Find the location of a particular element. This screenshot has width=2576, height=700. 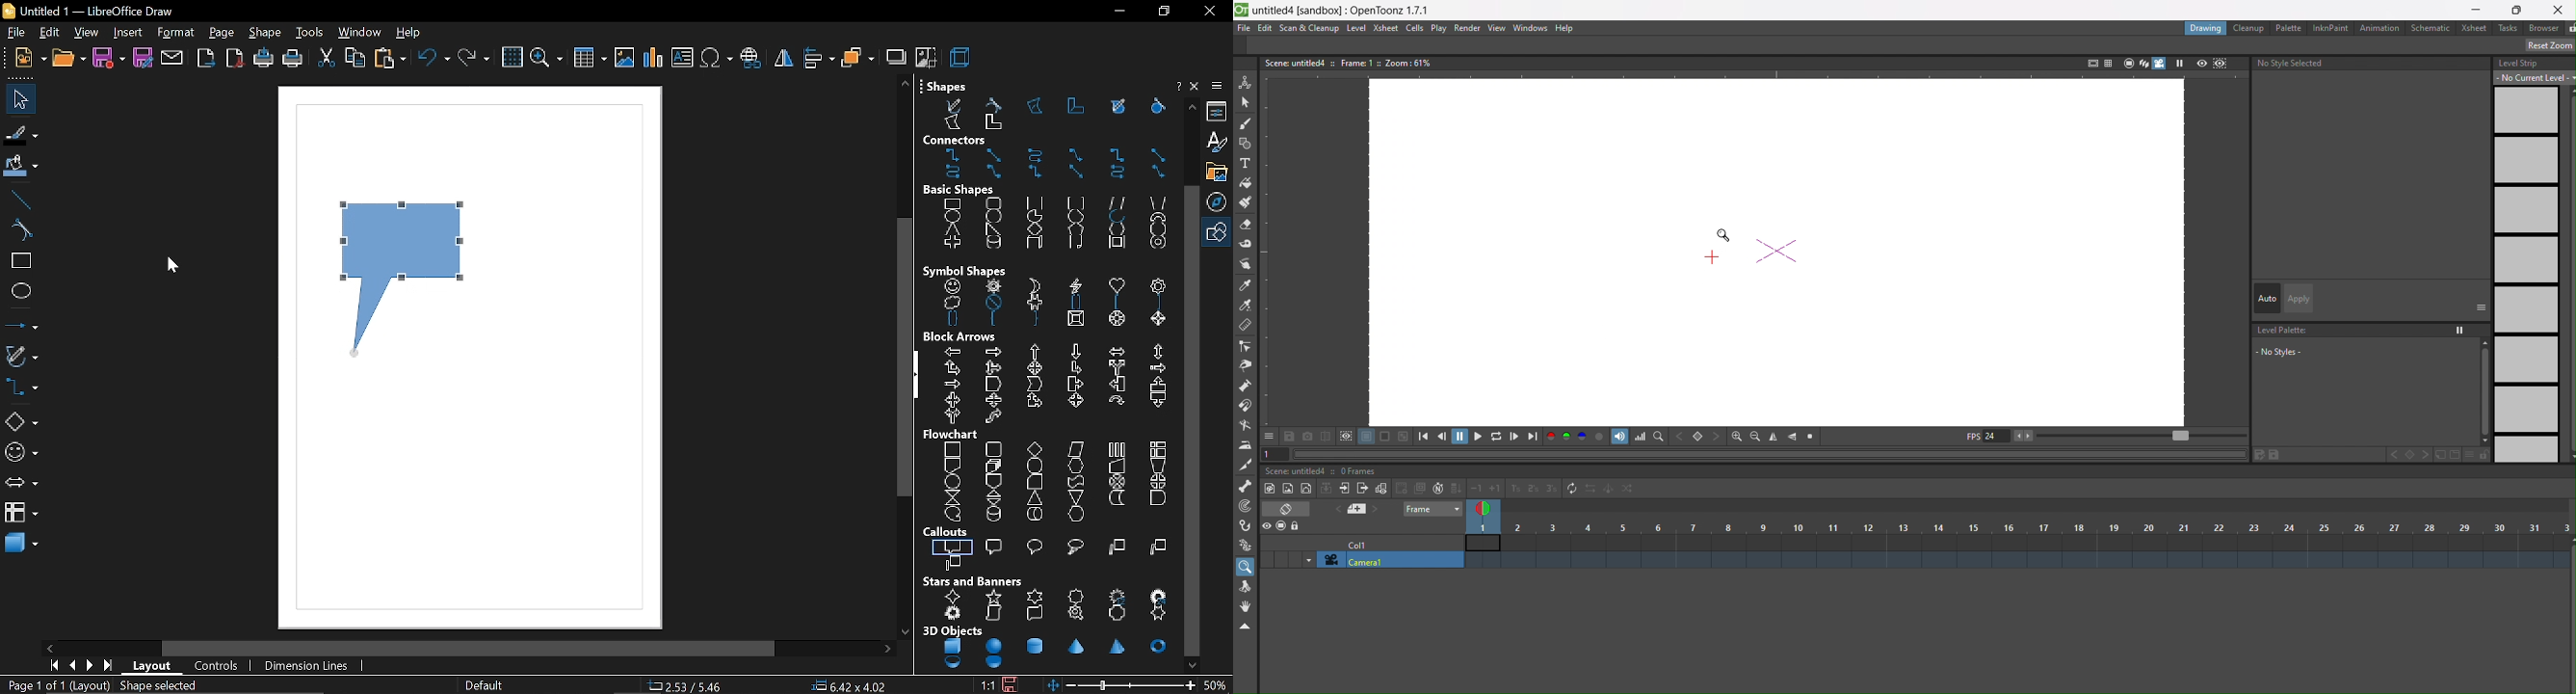

close is located at coordinates (1196, 87).